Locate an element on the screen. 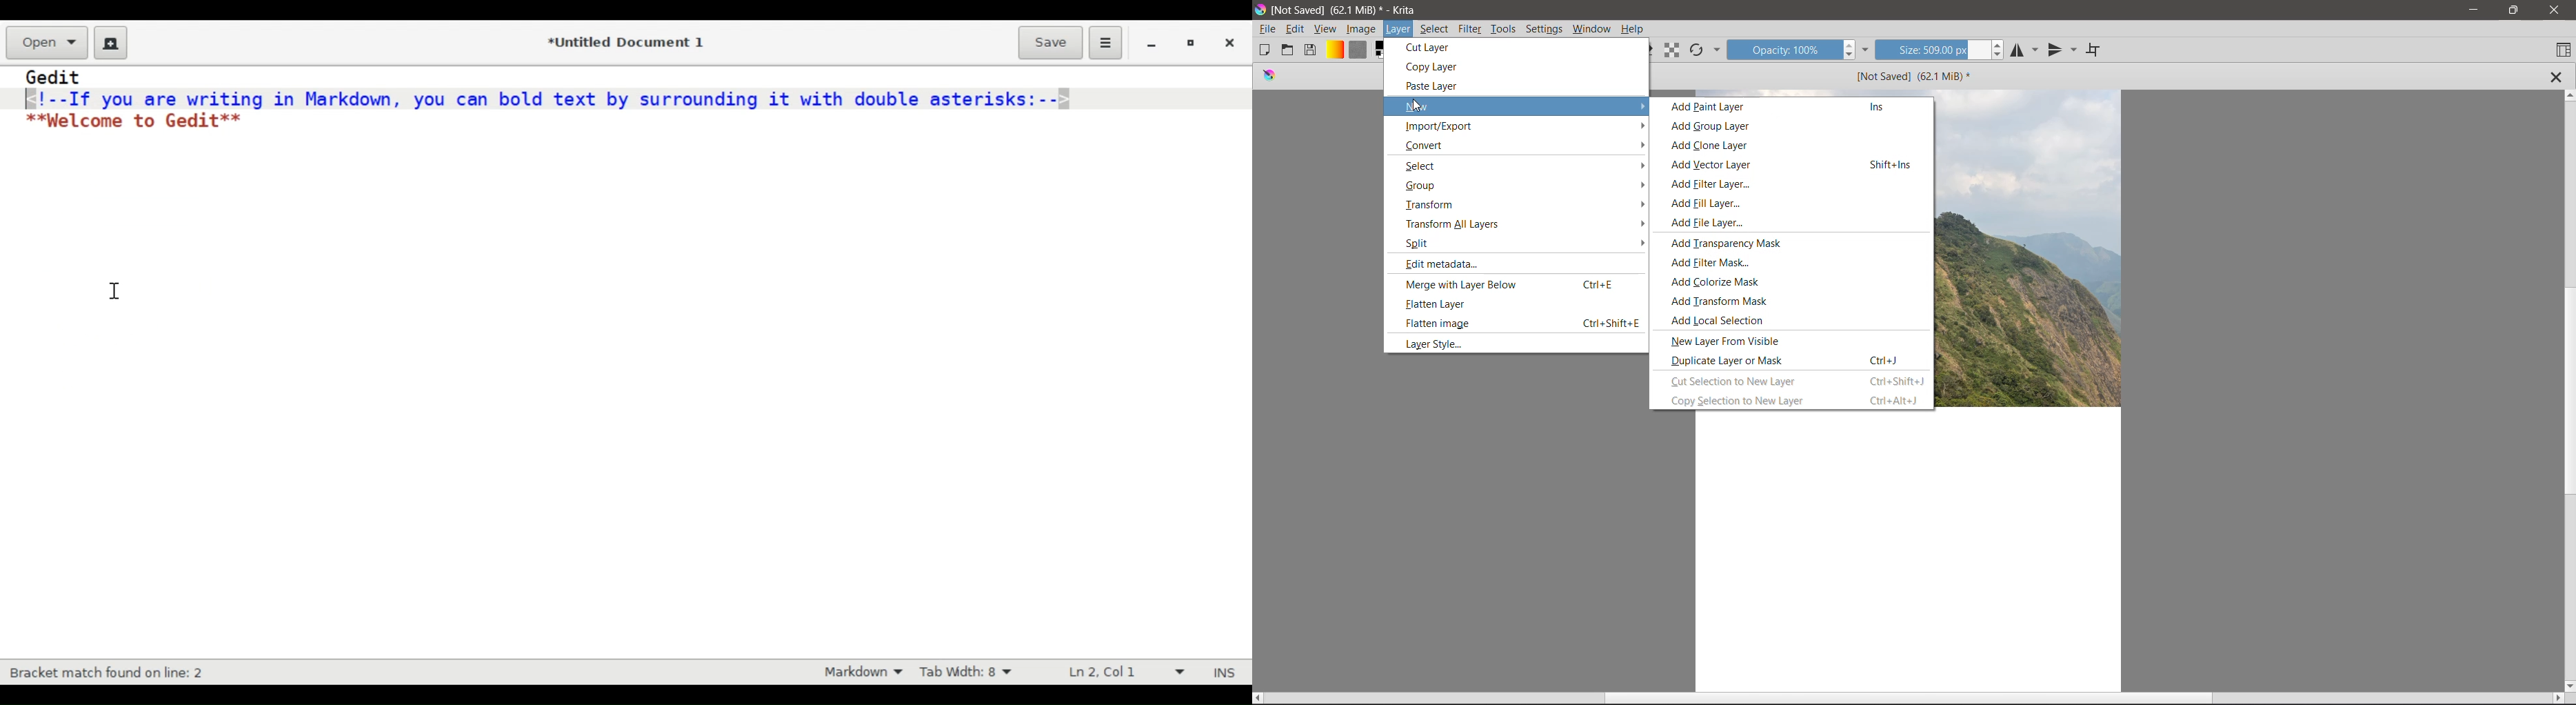 This screenshot has width=2576, height=728. Set the background and foreground colro selector is located at coordinates (1378, 50).